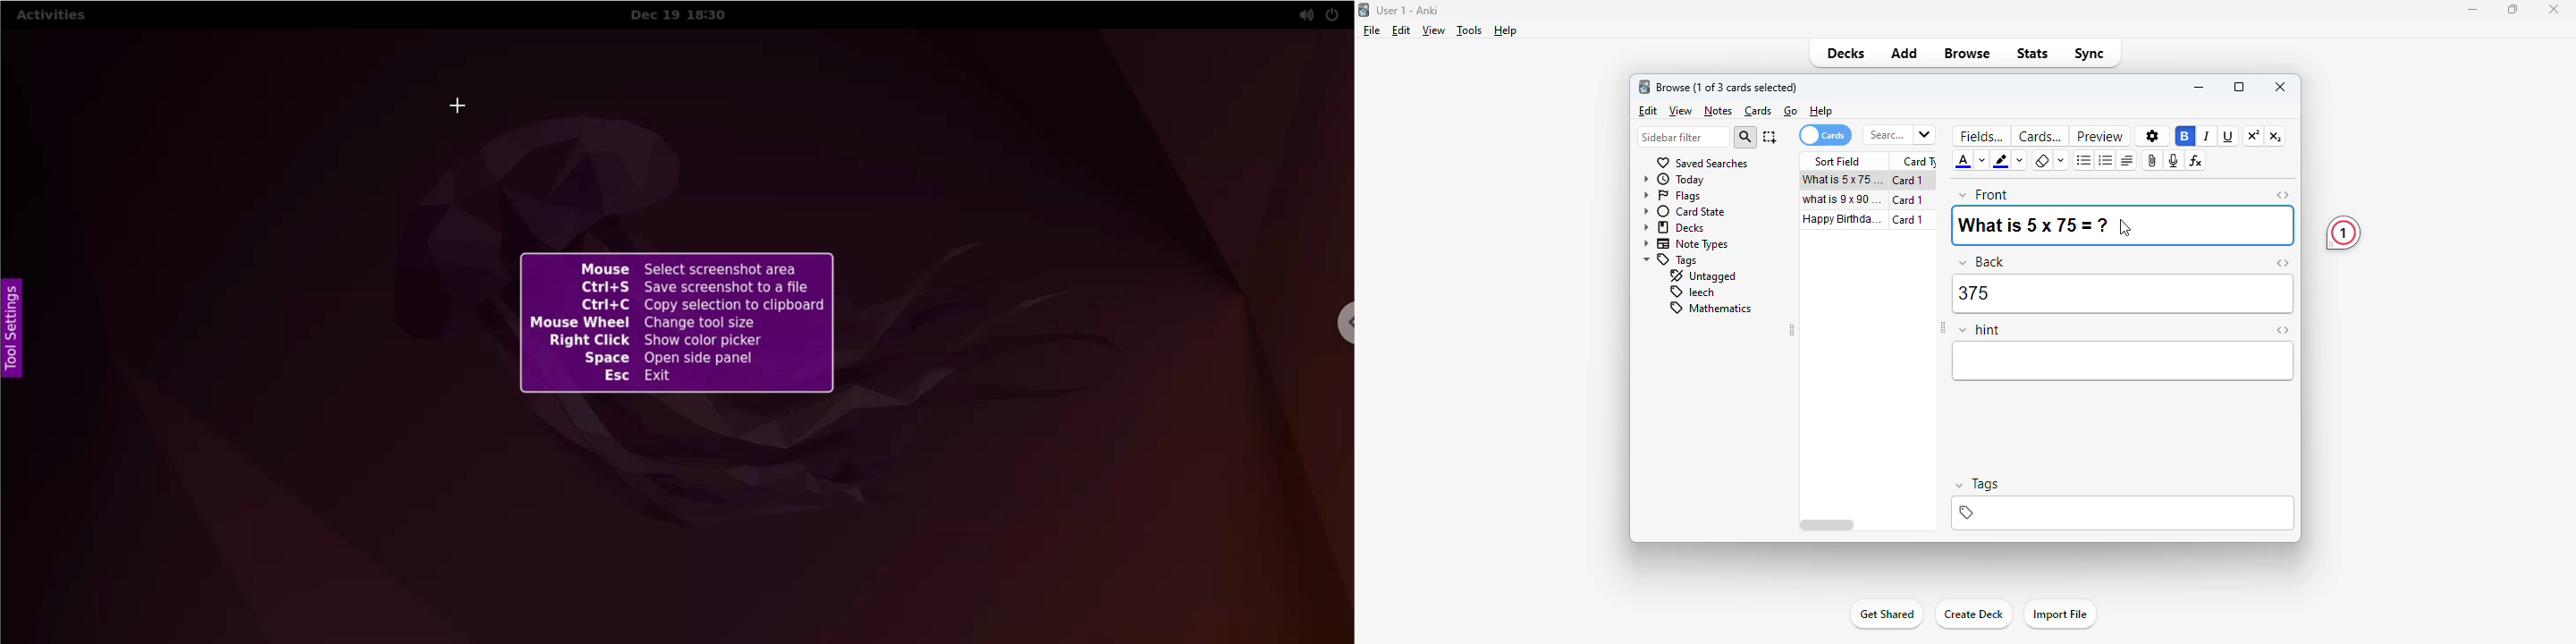  Describe the element at coordinates (1671, 196) in the screenshot. I see `flags` at that location.